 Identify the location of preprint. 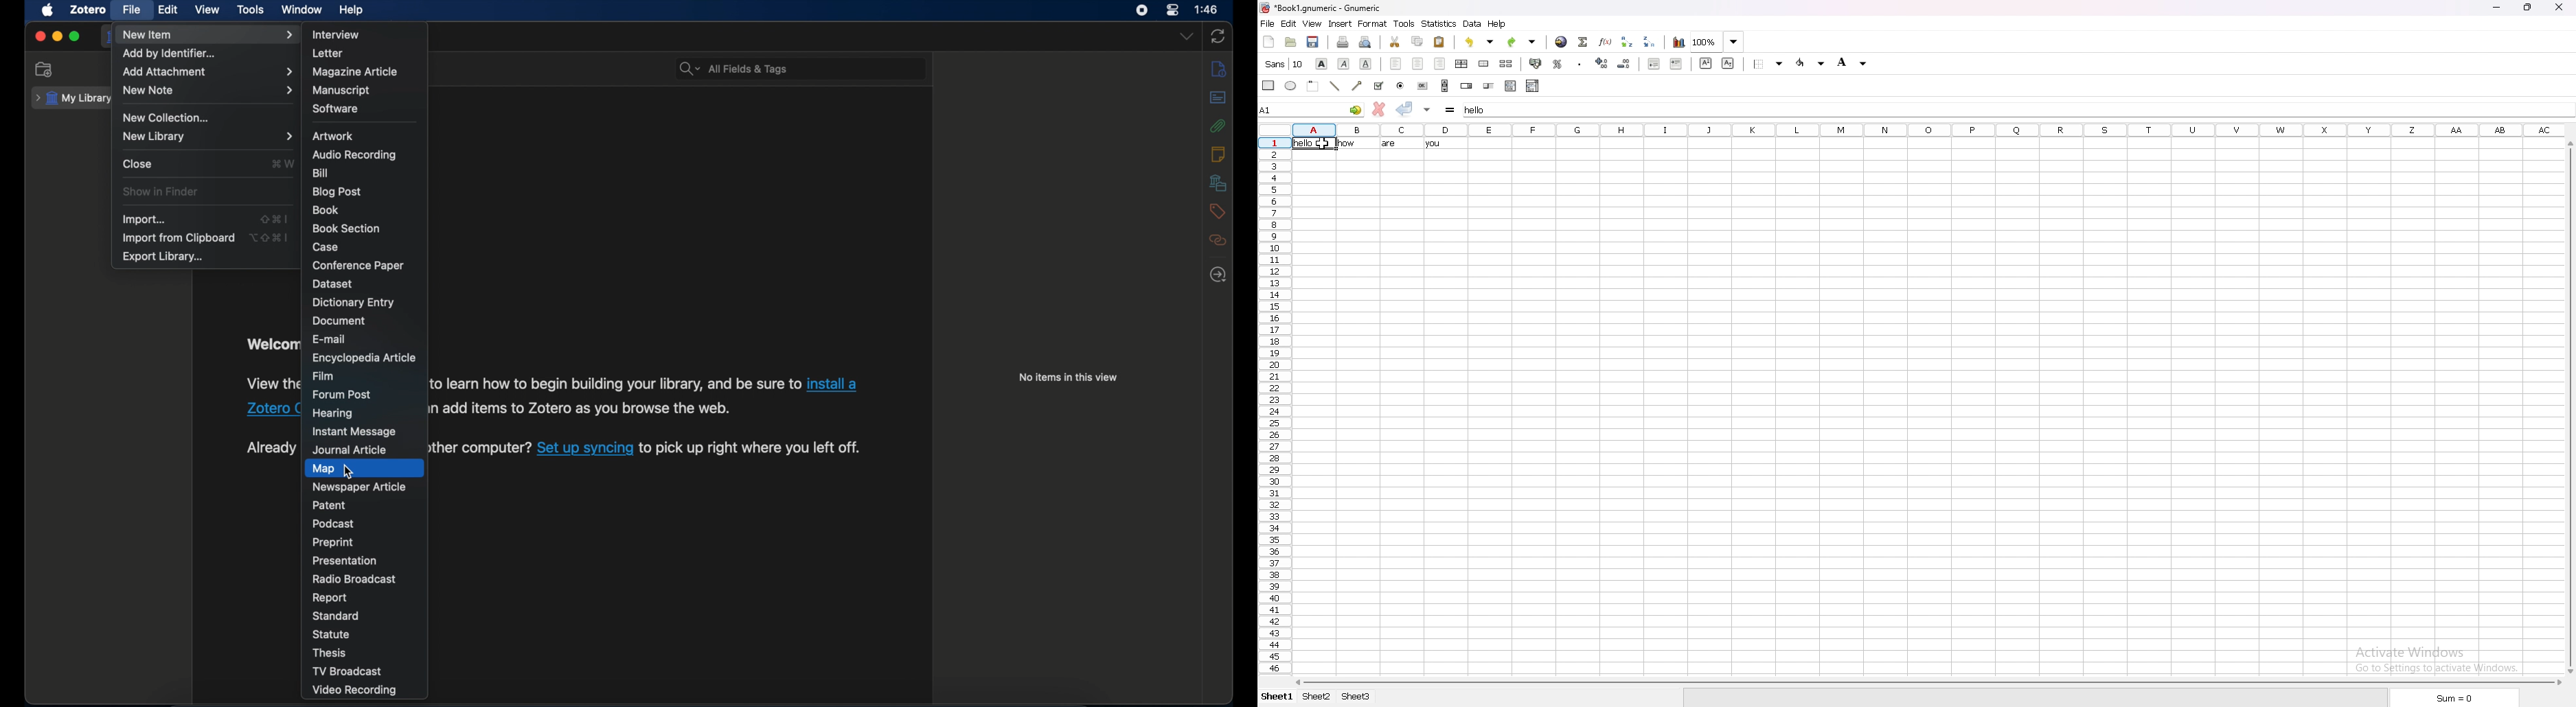
(333, 542).